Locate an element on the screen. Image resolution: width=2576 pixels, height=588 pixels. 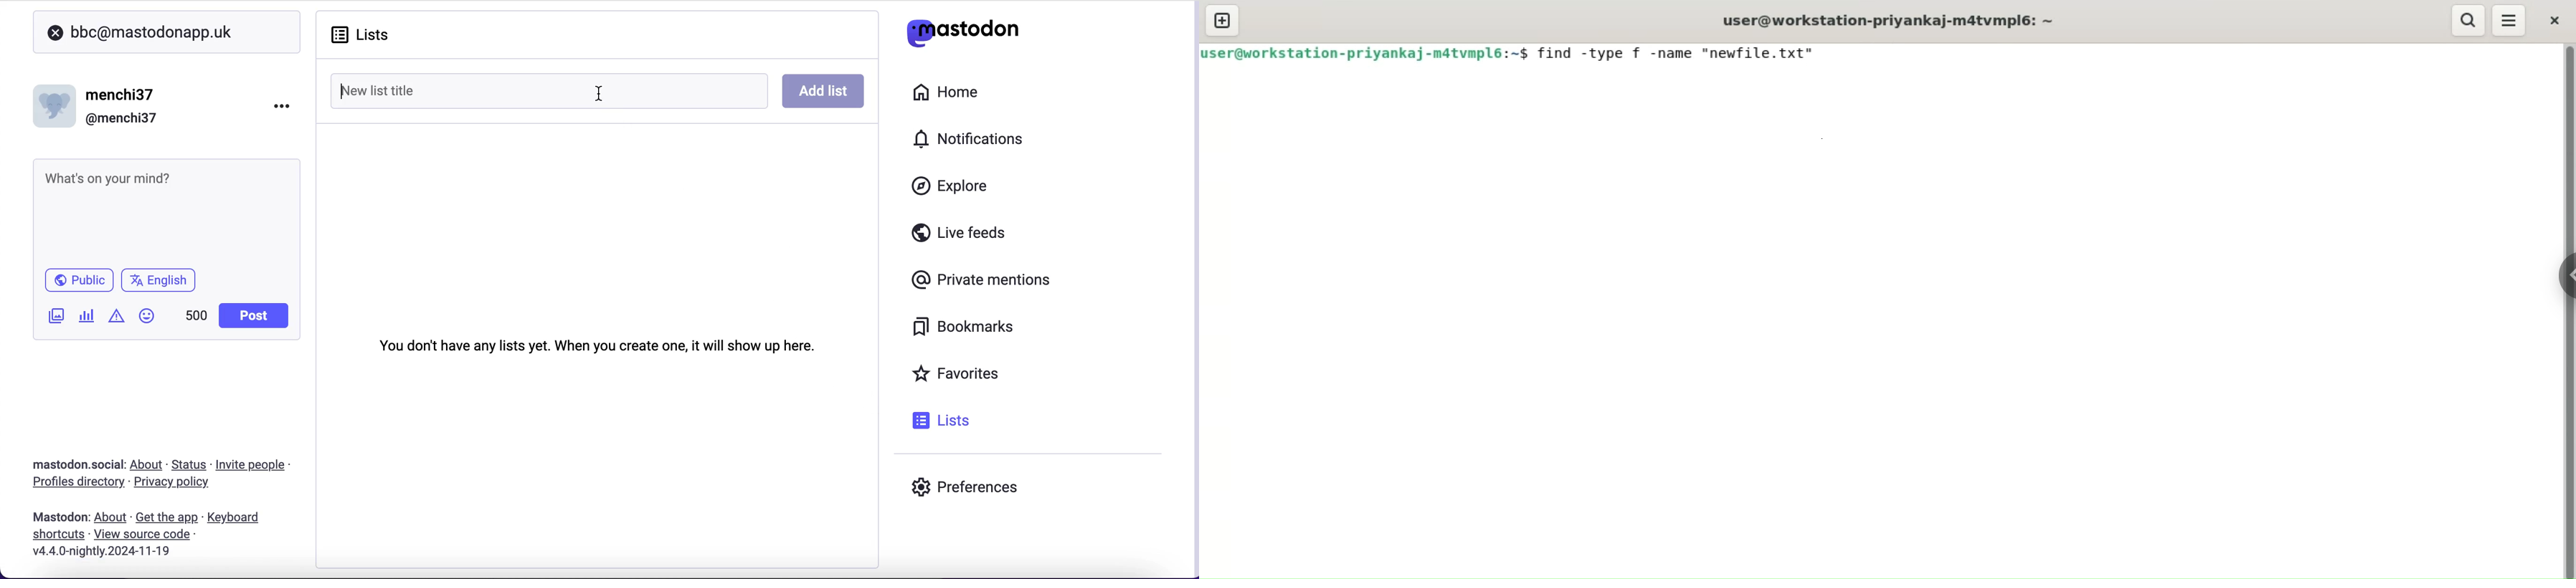
add a poll is located at coordinates (85, 319).